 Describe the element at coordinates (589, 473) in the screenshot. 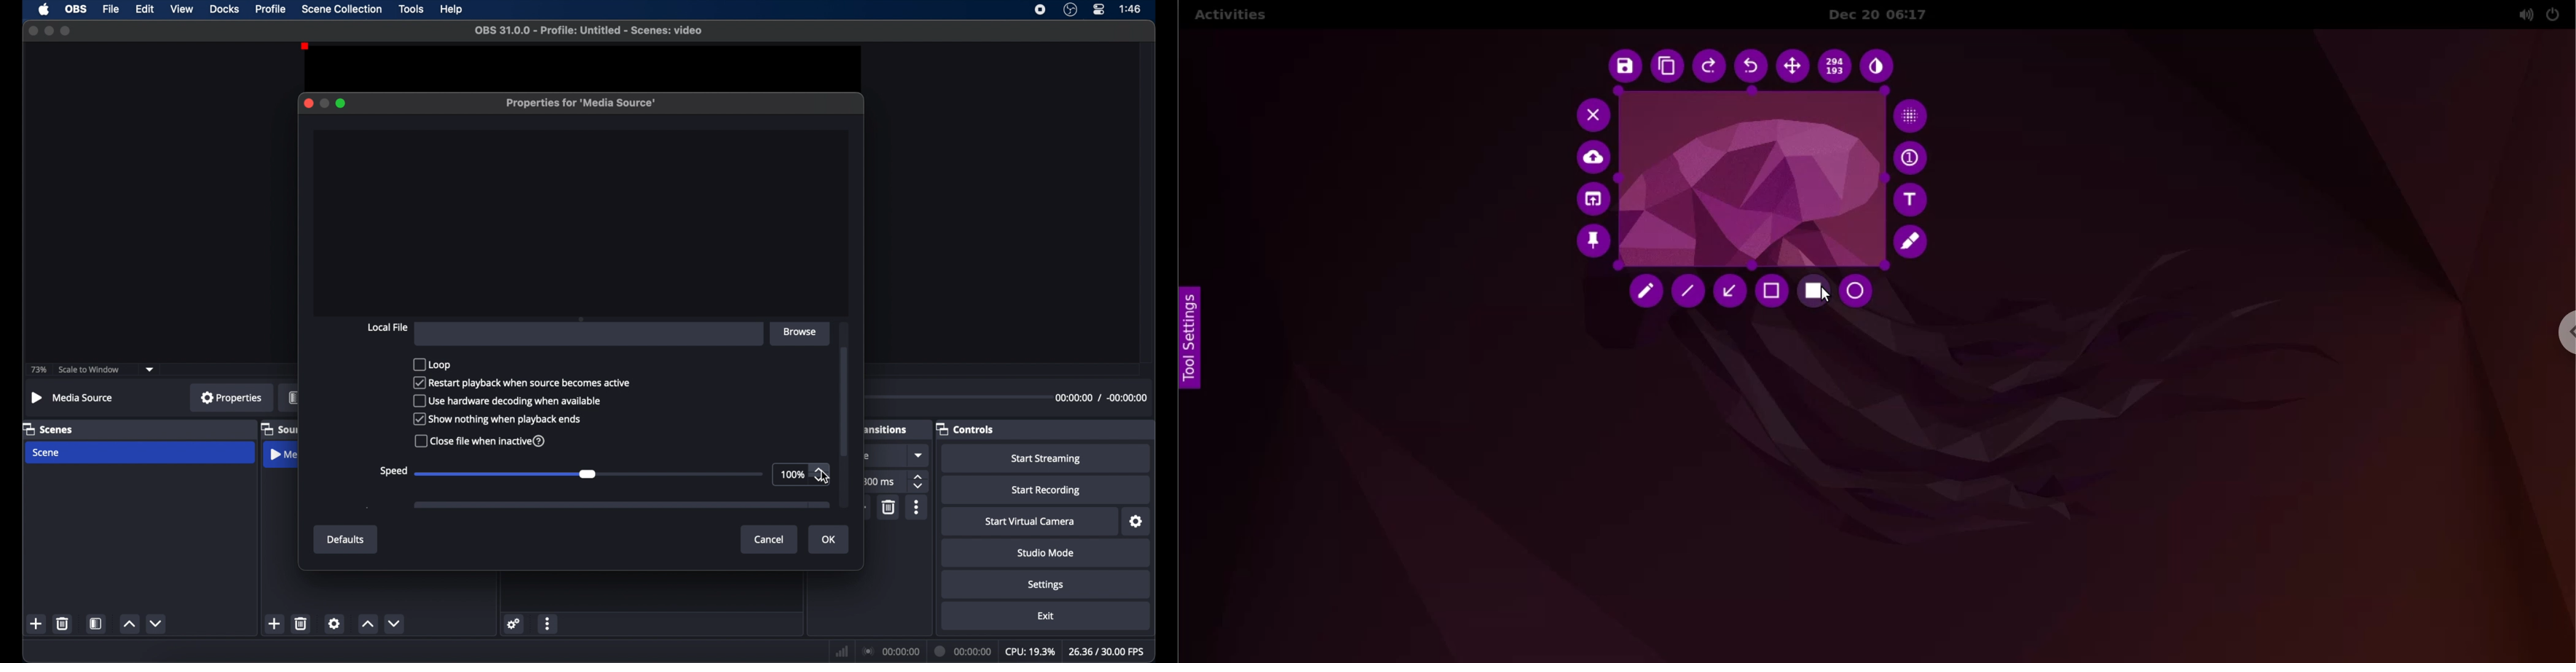

I see `slider` at that location.